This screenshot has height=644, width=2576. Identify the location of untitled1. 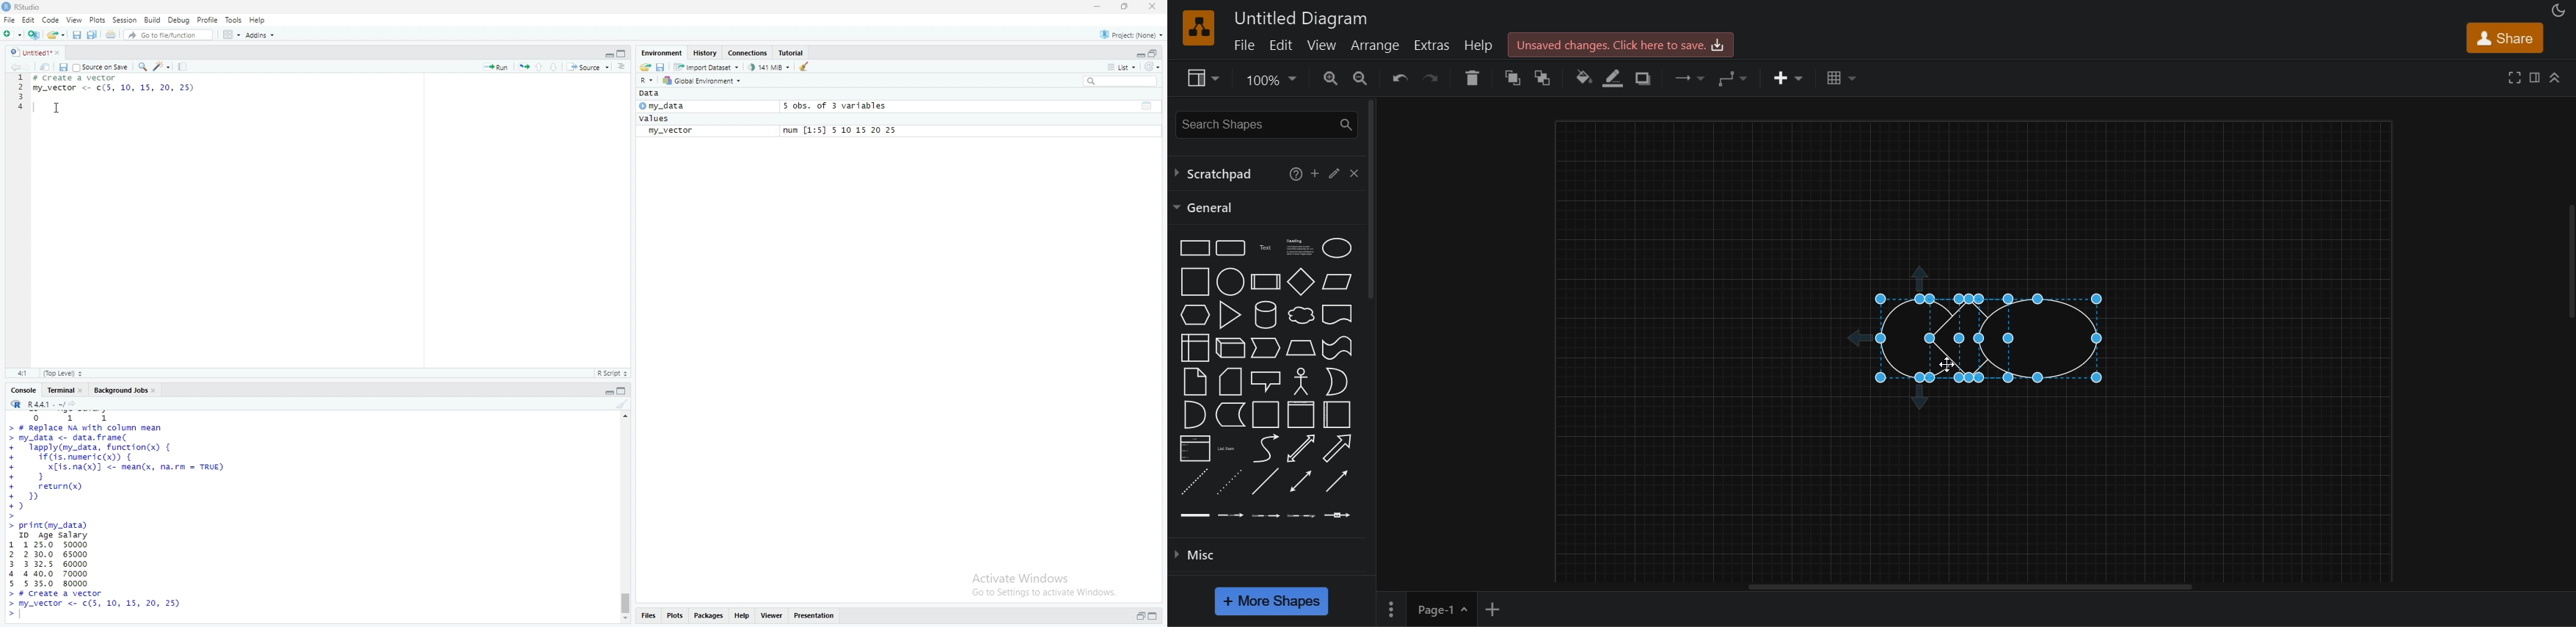
(37, 52).